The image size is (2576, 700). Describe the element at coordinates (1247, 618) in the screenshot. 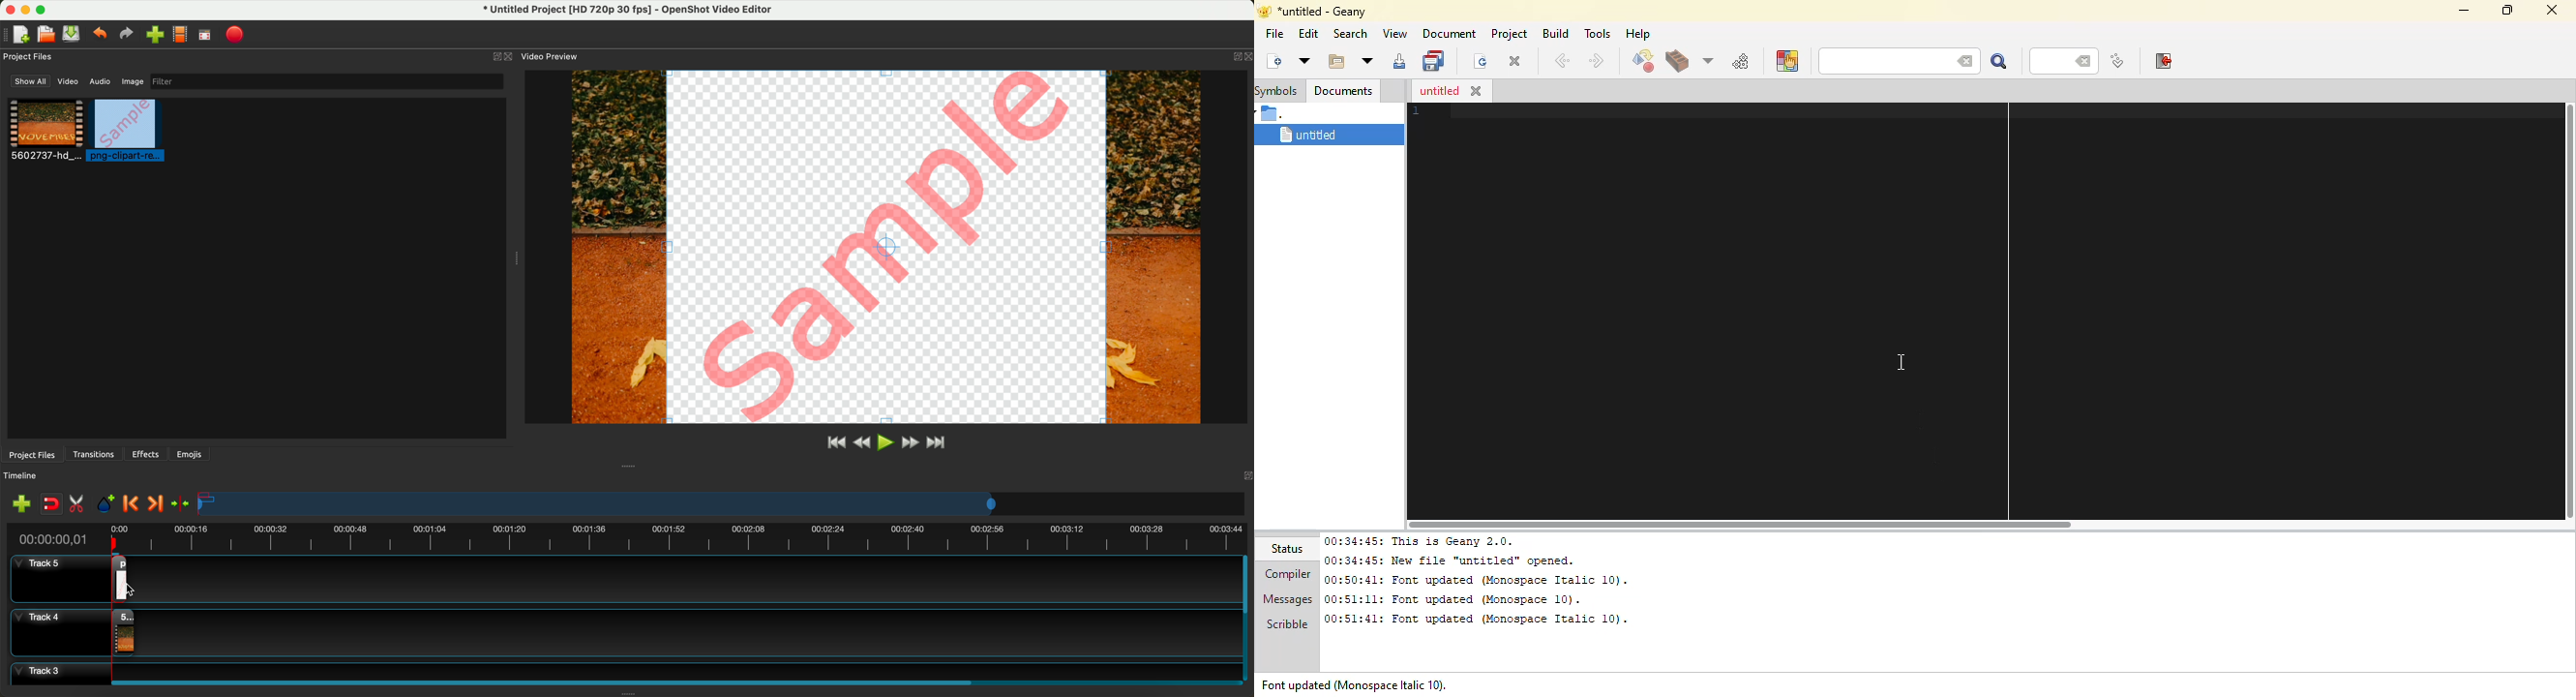

I see `scroll bar` at that location.